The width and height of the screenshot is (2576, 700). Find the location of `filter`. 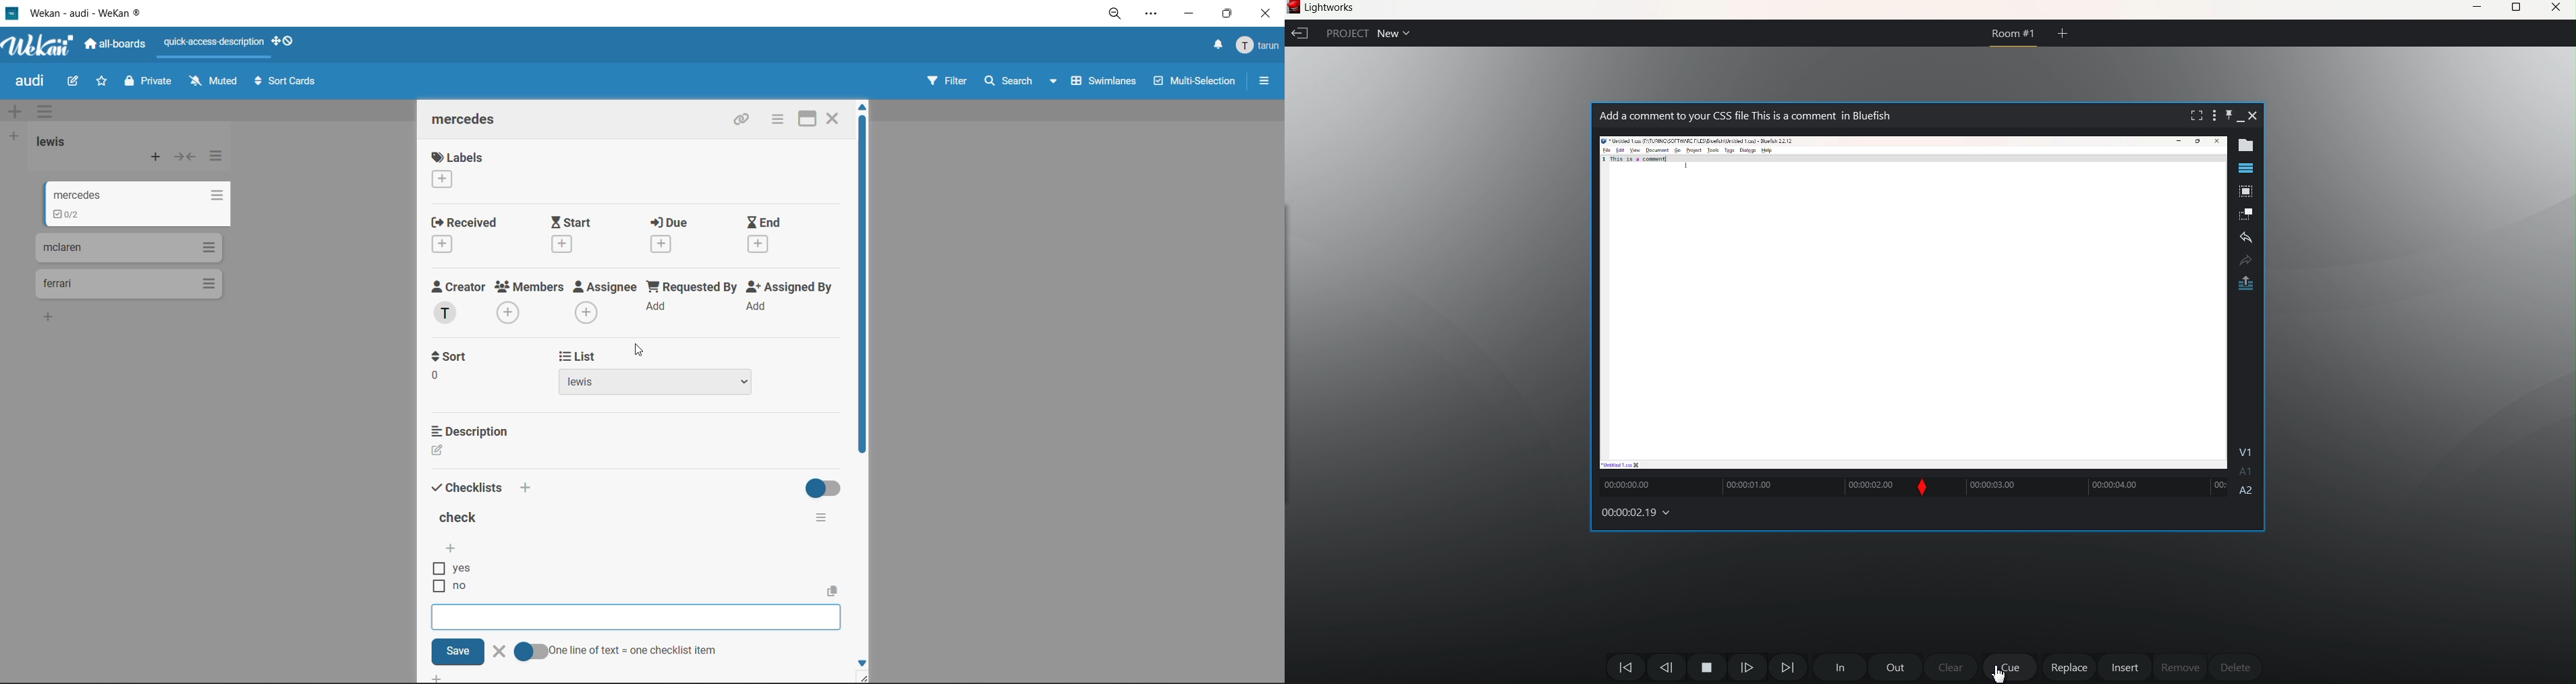

filter is located at coordinates (946, 83).